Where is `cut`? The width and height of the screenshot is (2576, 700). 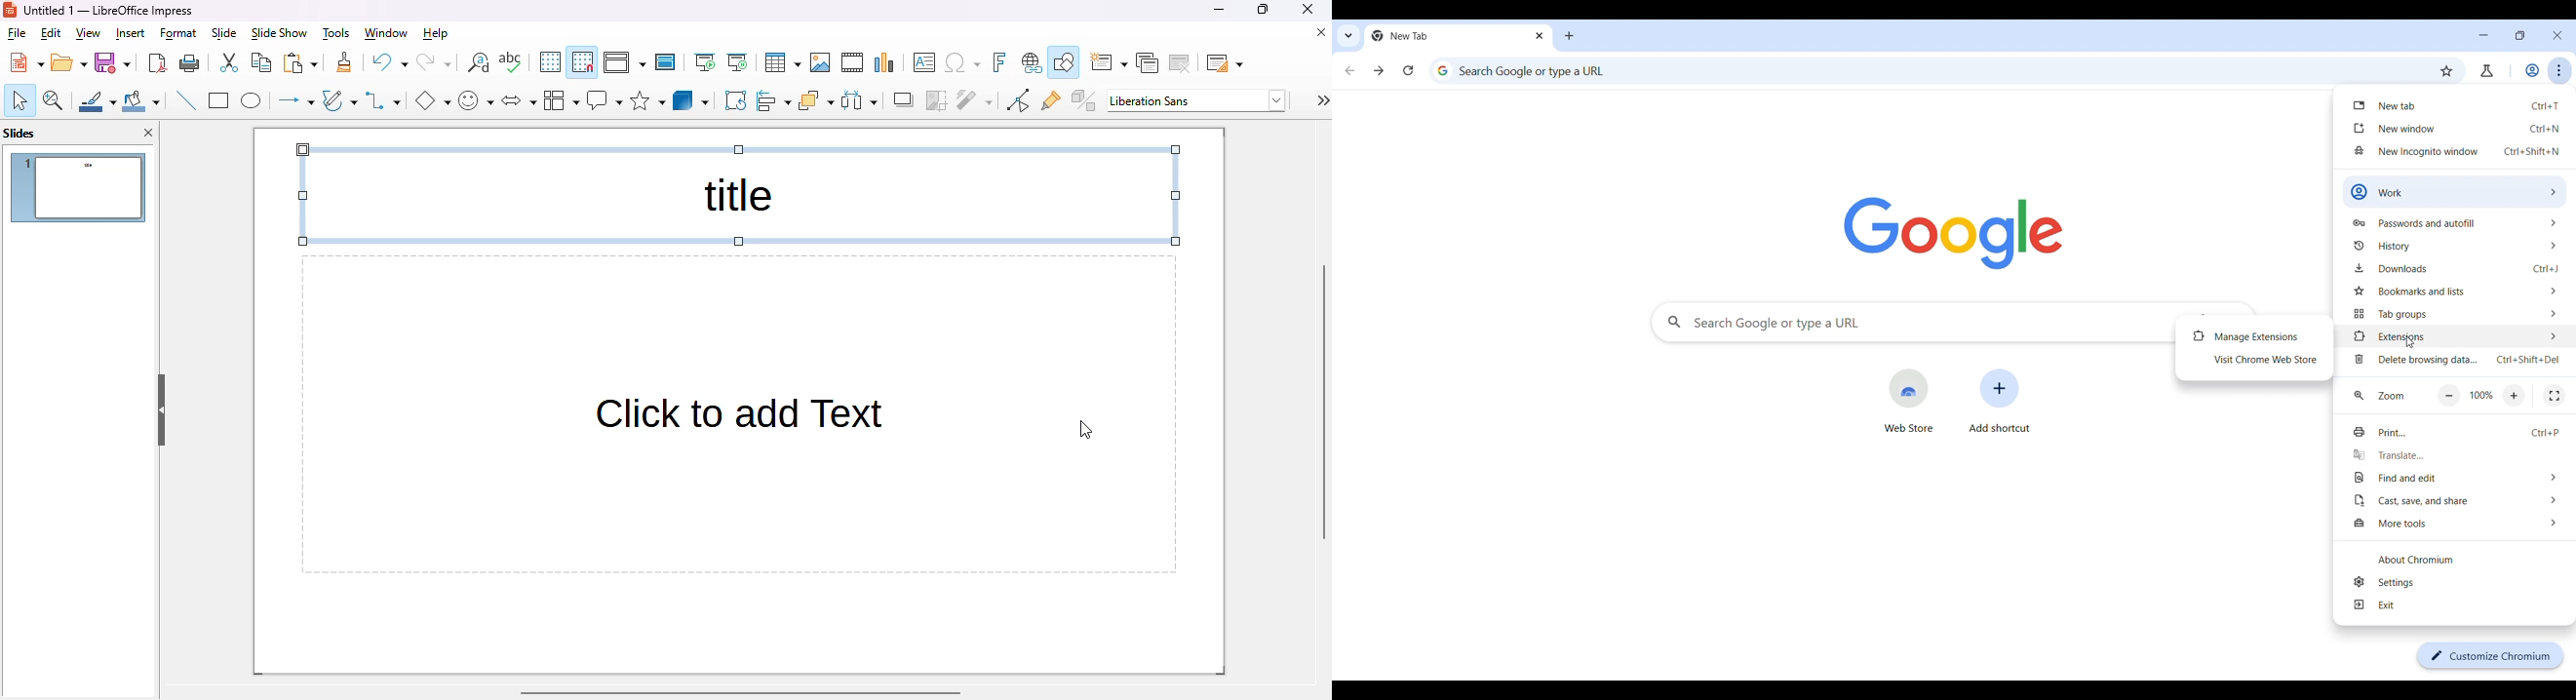
cut is located at coordinates (230, 62).